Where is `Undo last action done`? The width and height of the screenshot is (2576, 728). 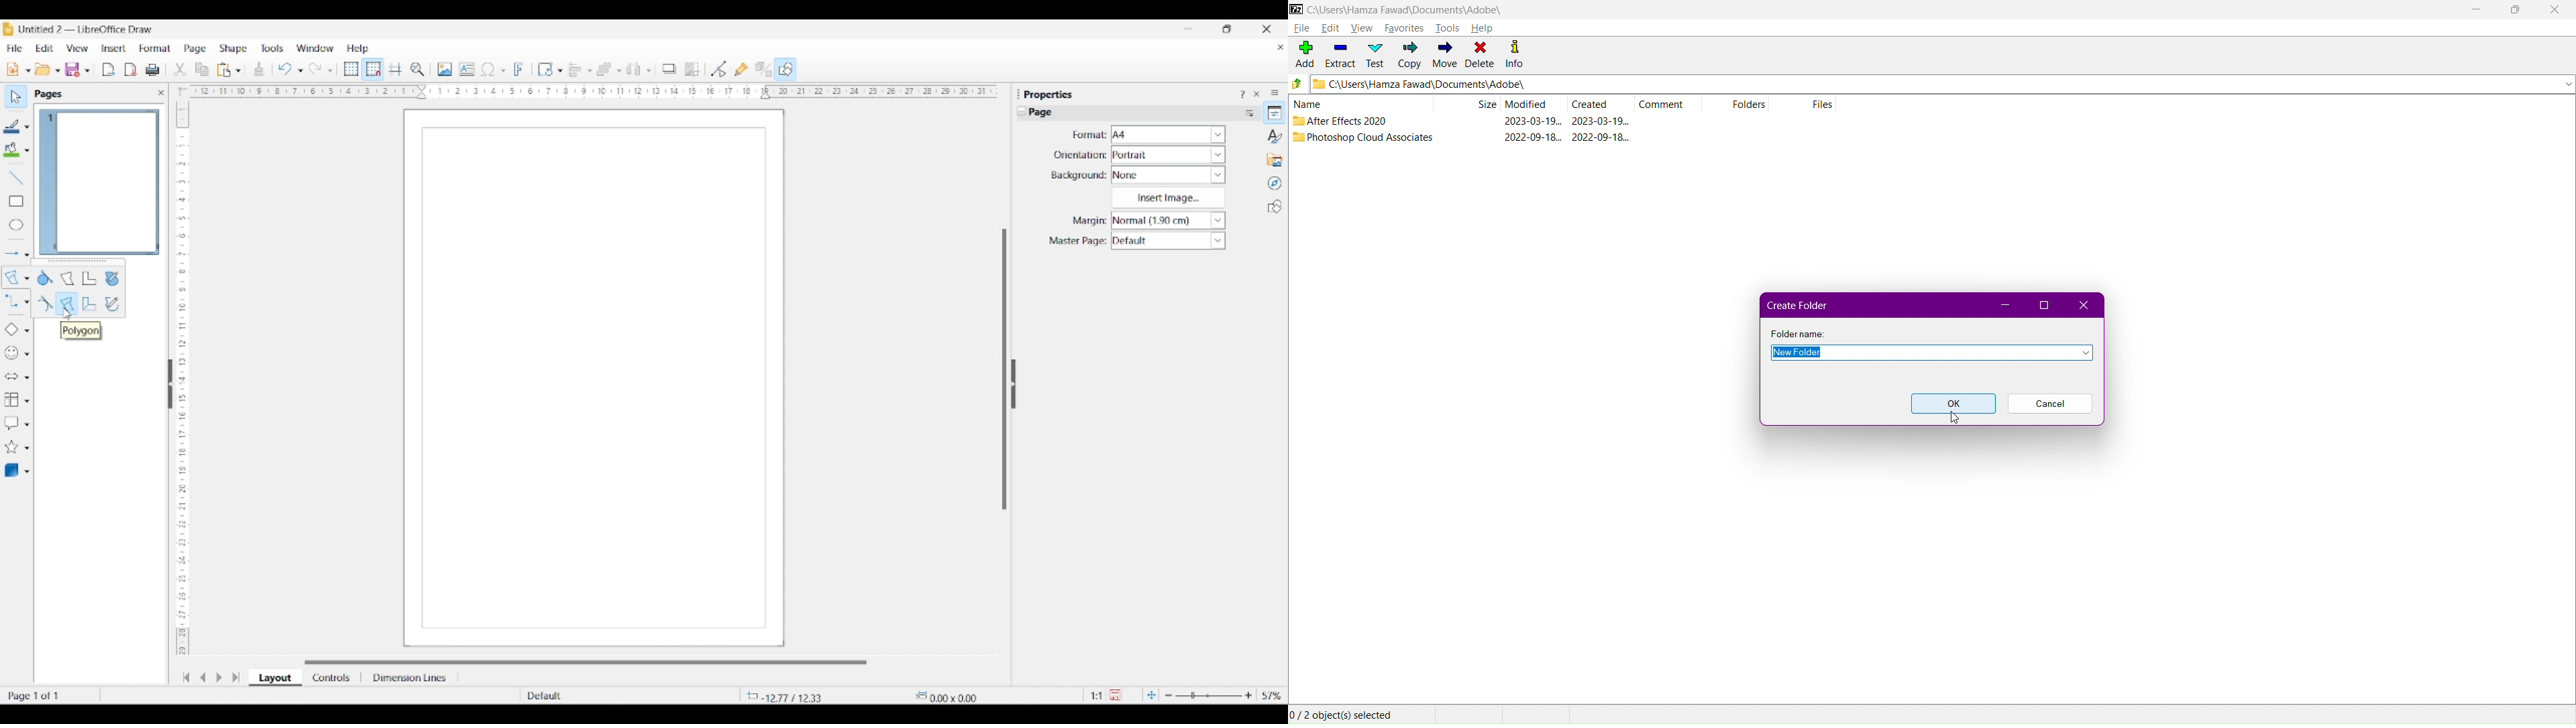 Undo last action done is located at coordinates (285, 68).